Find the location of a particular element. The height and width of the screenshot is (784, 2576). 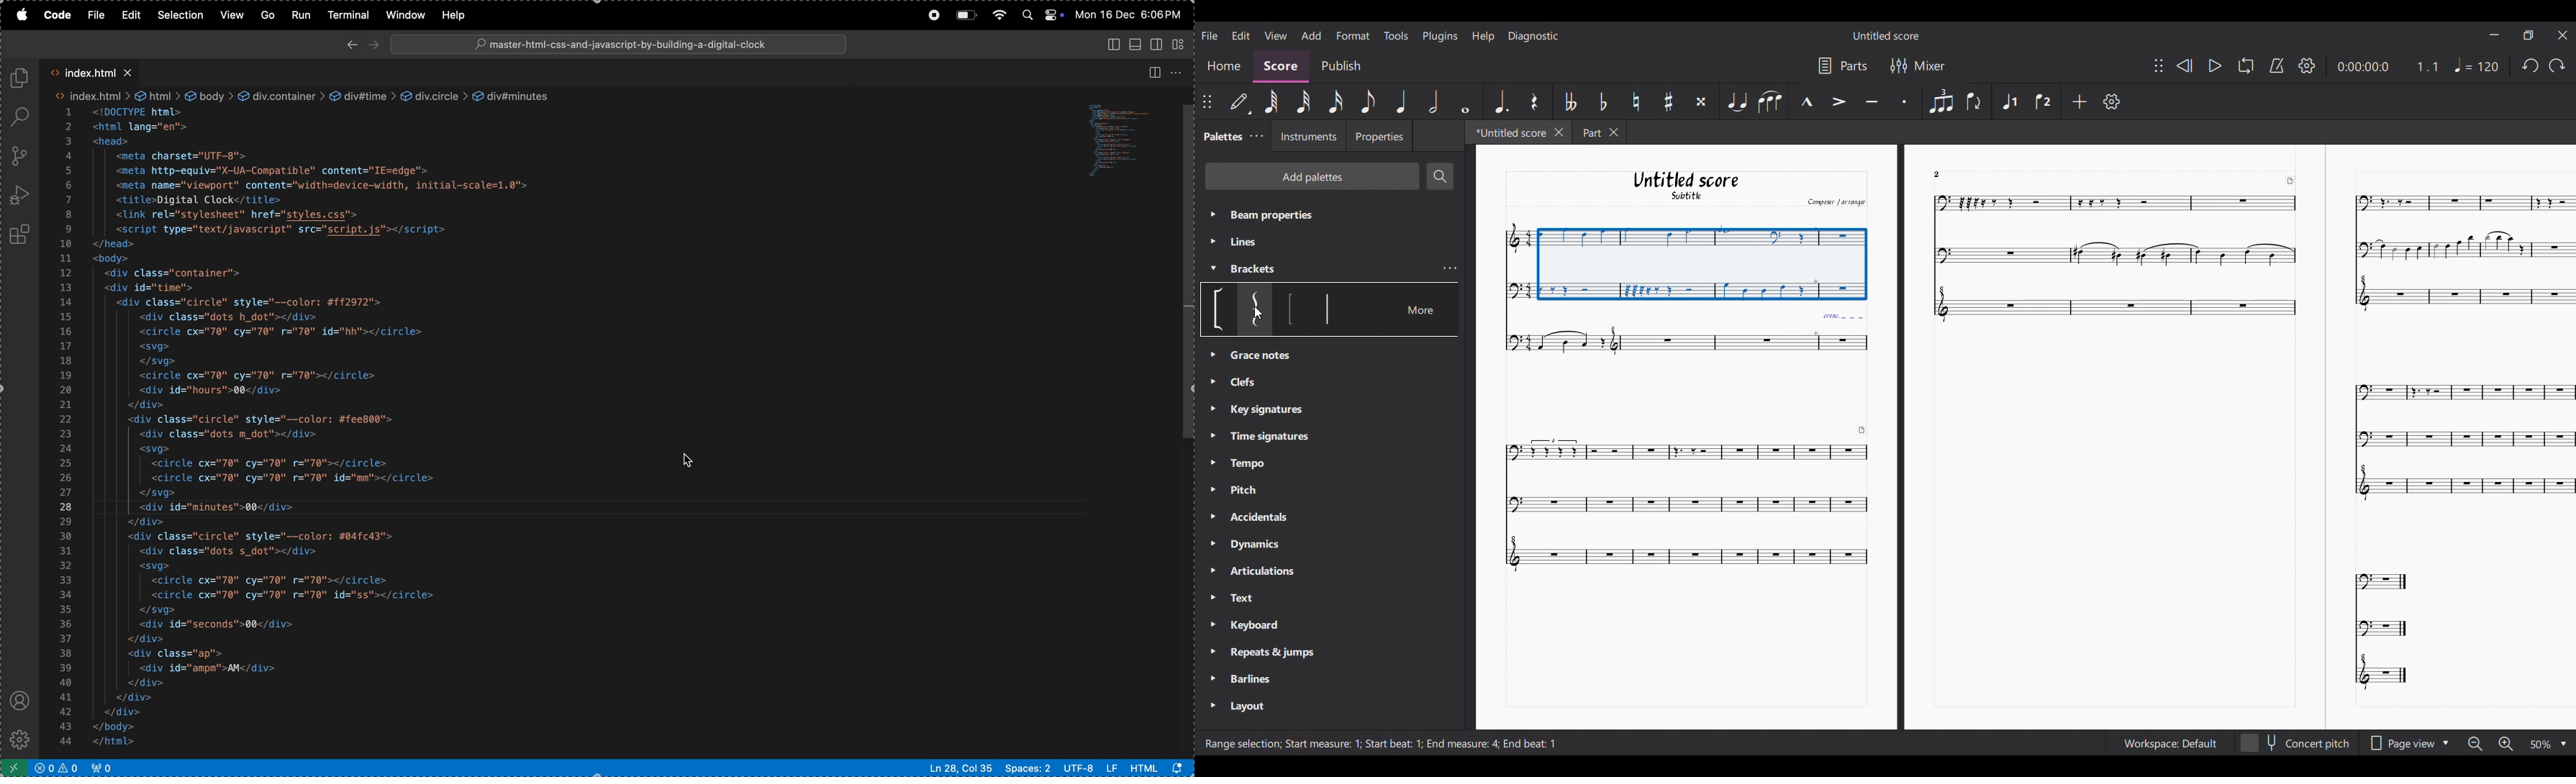

End measure: 4; is located at coordinates (1462, 743).